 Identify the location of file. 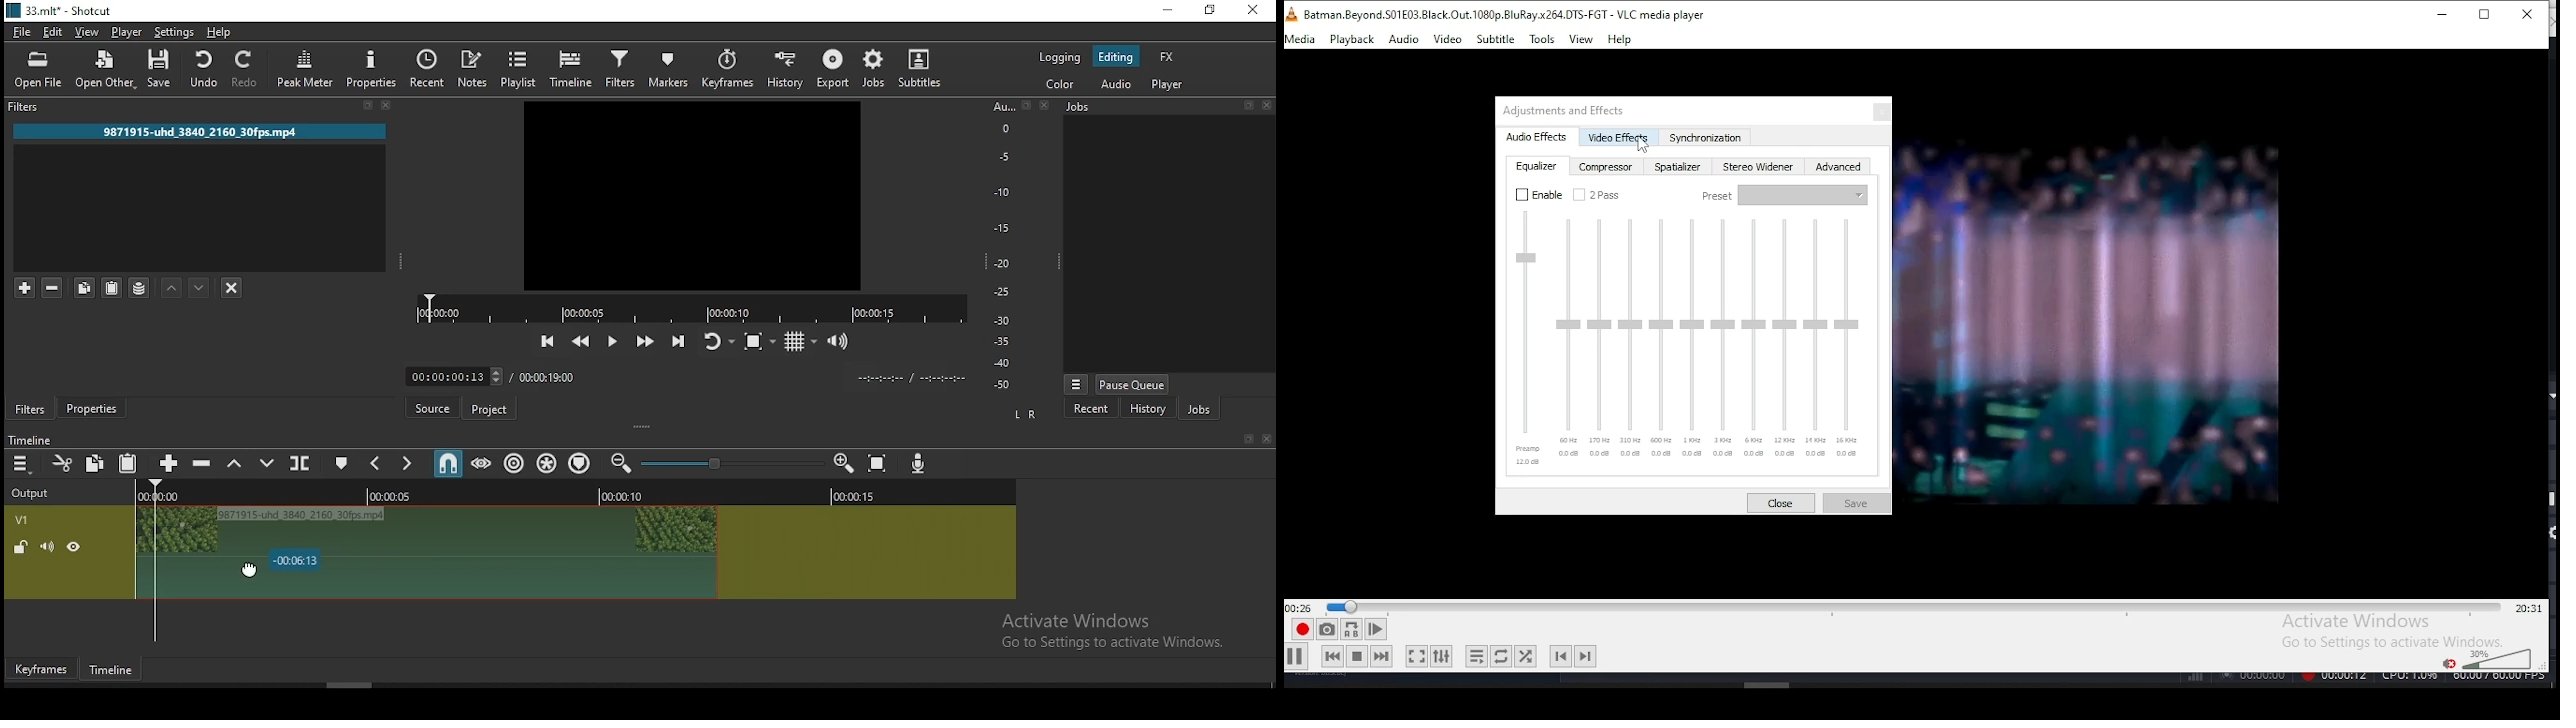
(22, 33).